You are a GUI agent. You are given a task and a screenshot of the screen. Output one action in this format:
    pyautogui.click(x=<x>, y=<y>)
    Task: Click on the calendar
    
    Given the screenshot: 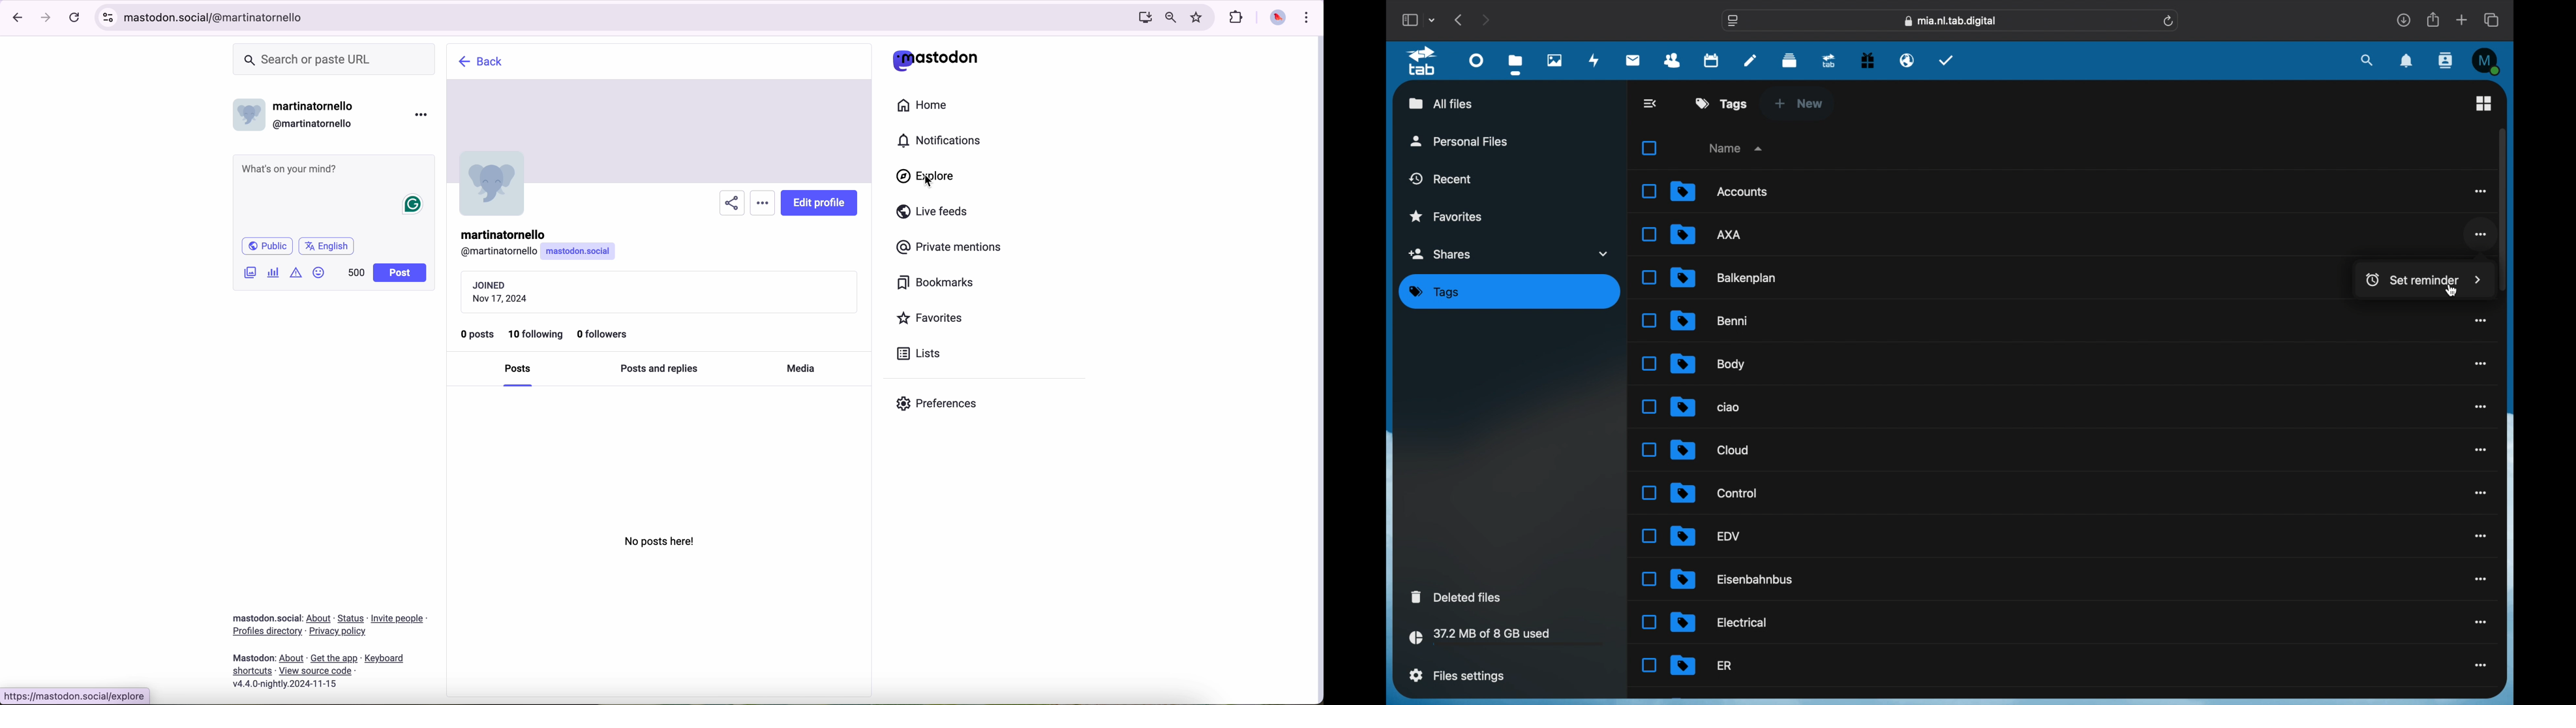 What is the action you would take?
    pyautogui.click(x=1712, y=59)
    